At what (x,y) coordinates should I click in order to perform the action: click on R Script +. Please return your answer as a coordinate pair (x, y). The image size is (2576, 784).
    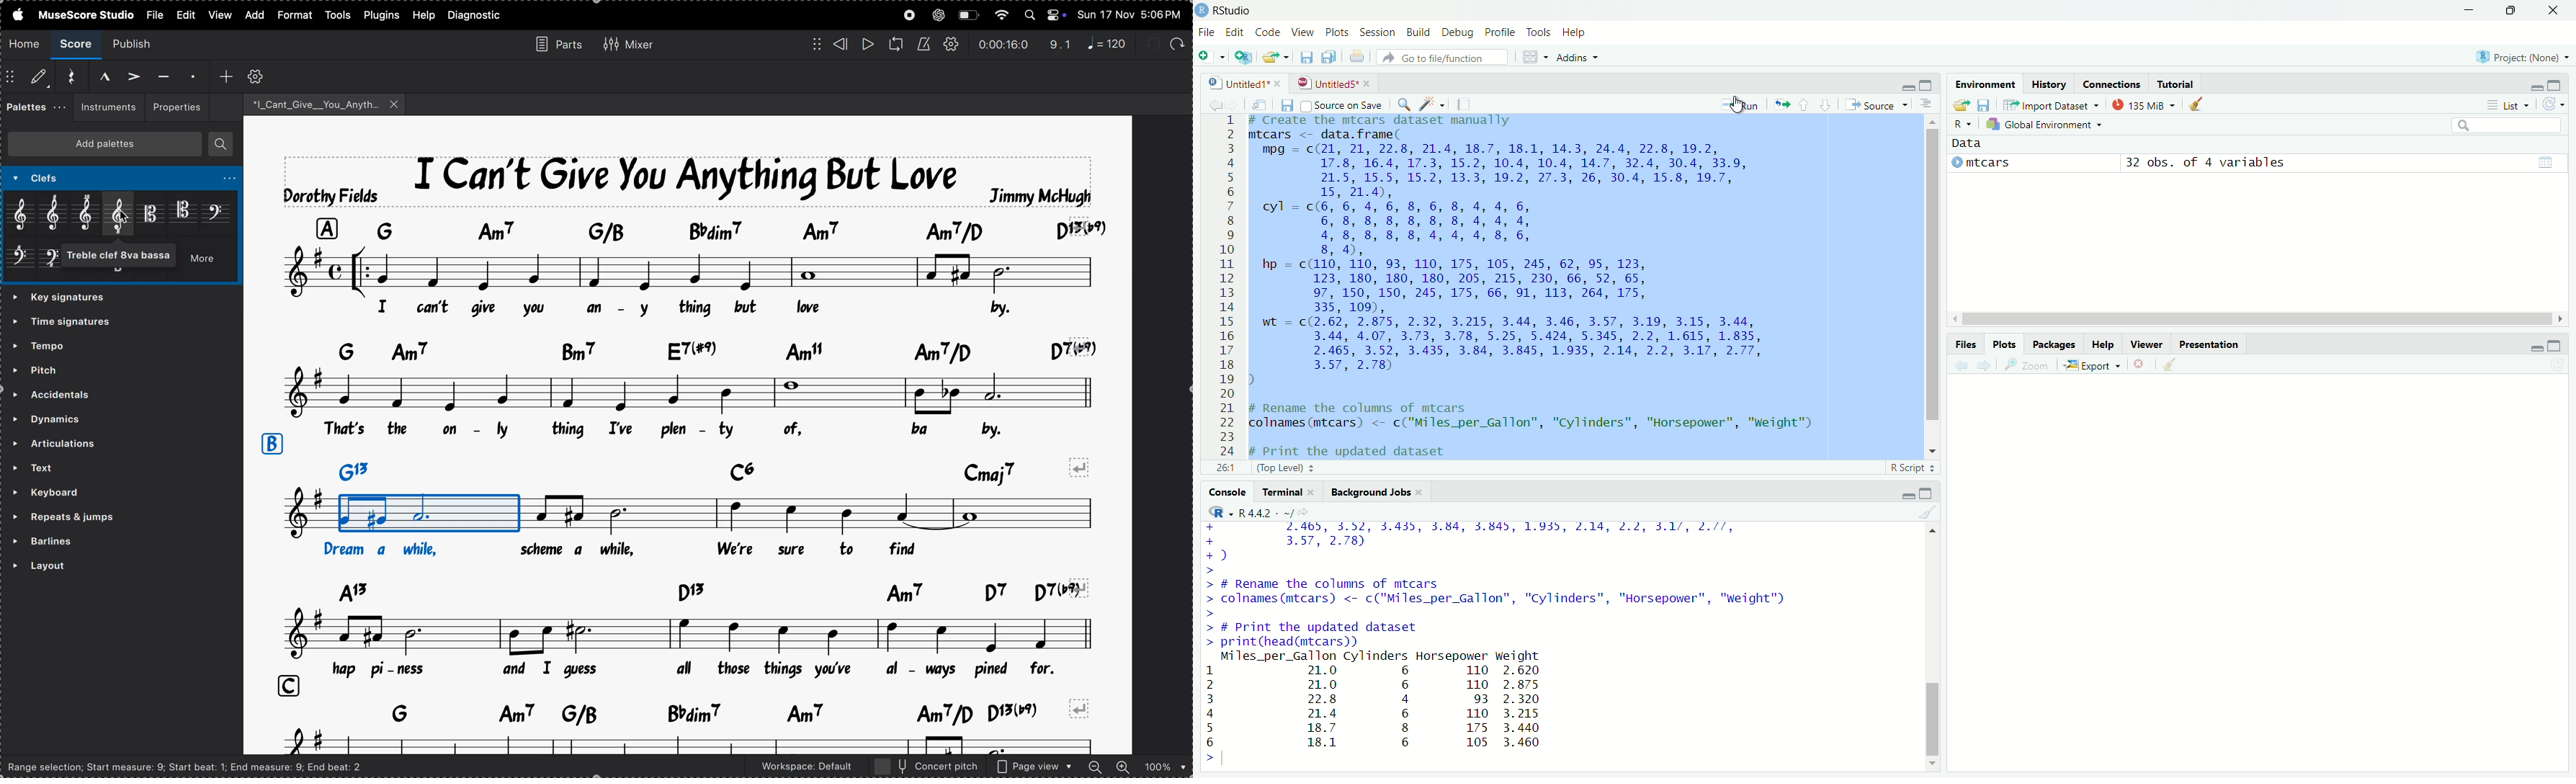
    Looking at the image, I should click on (1909, 470).